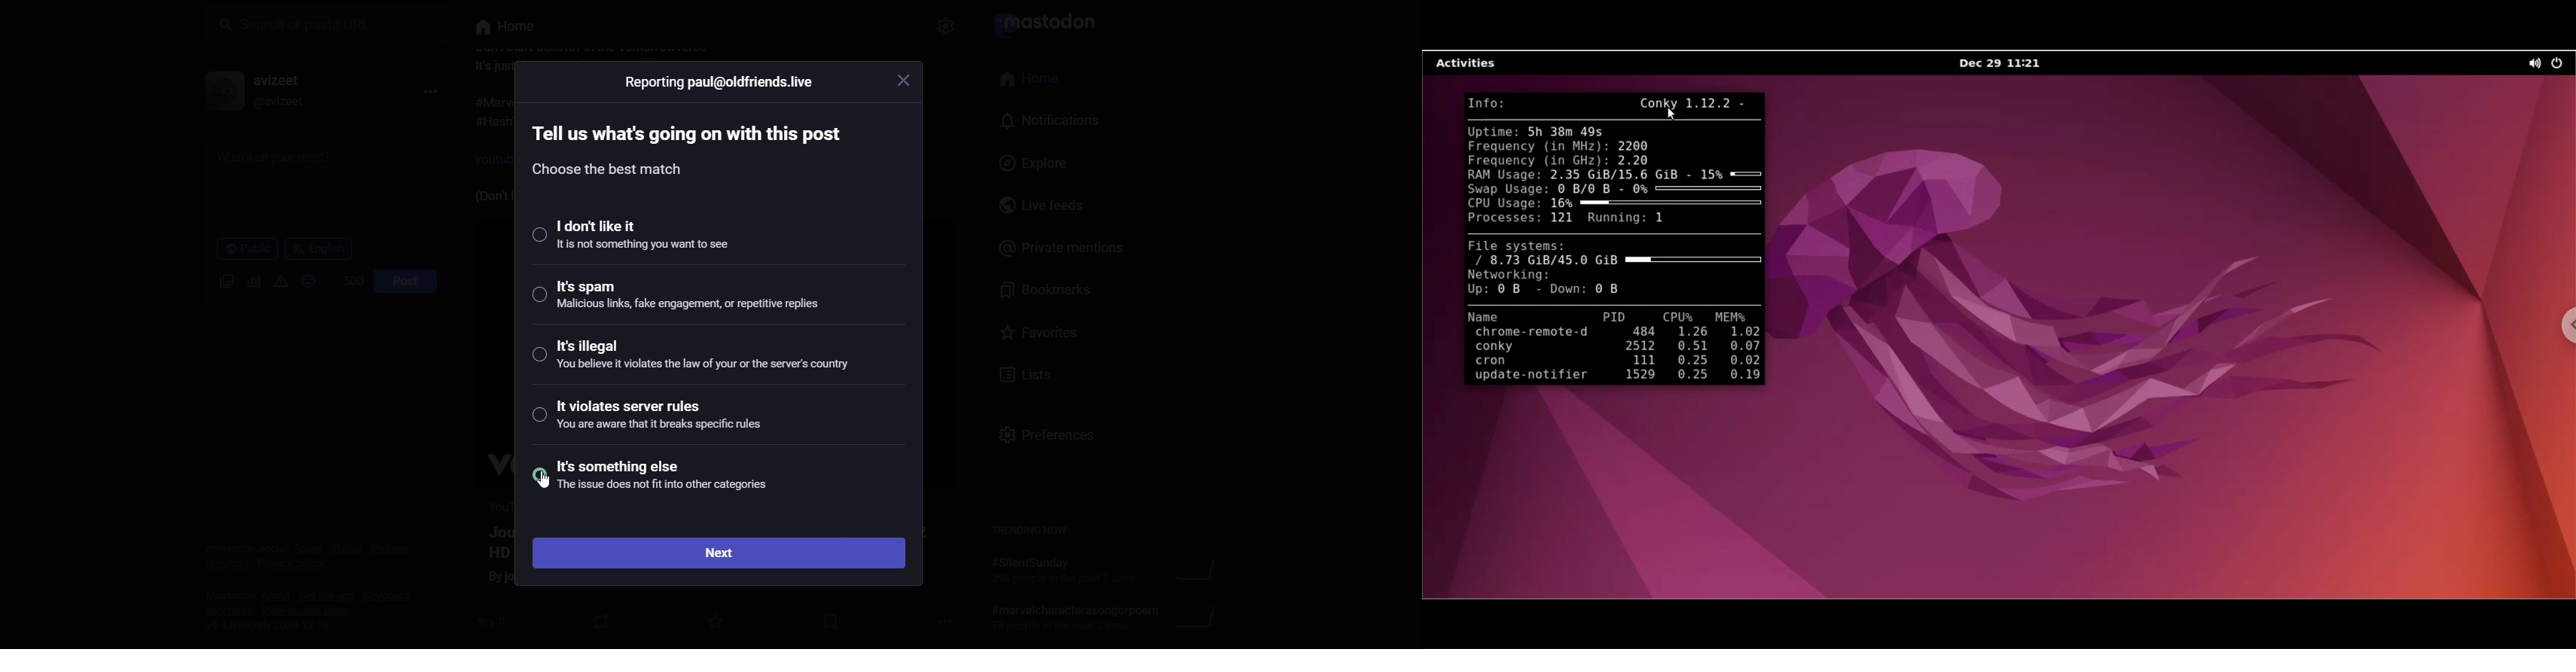 This screenshot has height=672, width=2576. I want to click on trending hashtags, so click(1030, 532).